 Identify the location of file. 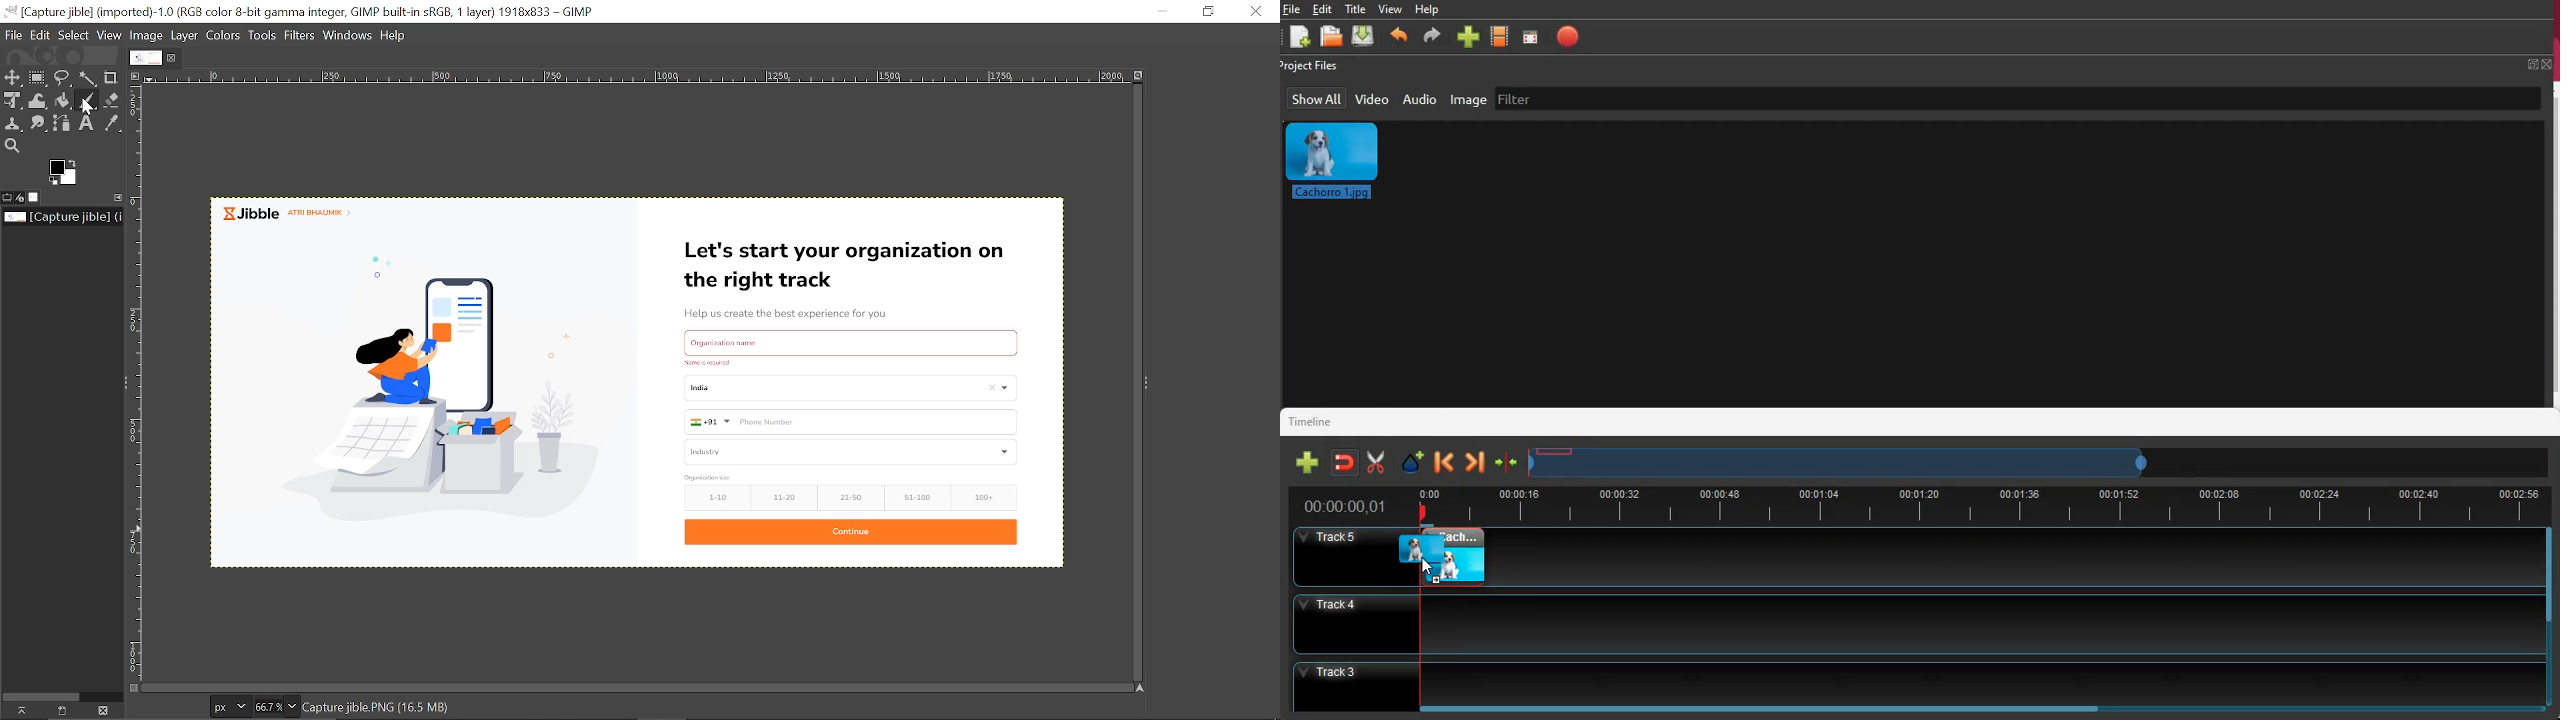
(1292, 9).